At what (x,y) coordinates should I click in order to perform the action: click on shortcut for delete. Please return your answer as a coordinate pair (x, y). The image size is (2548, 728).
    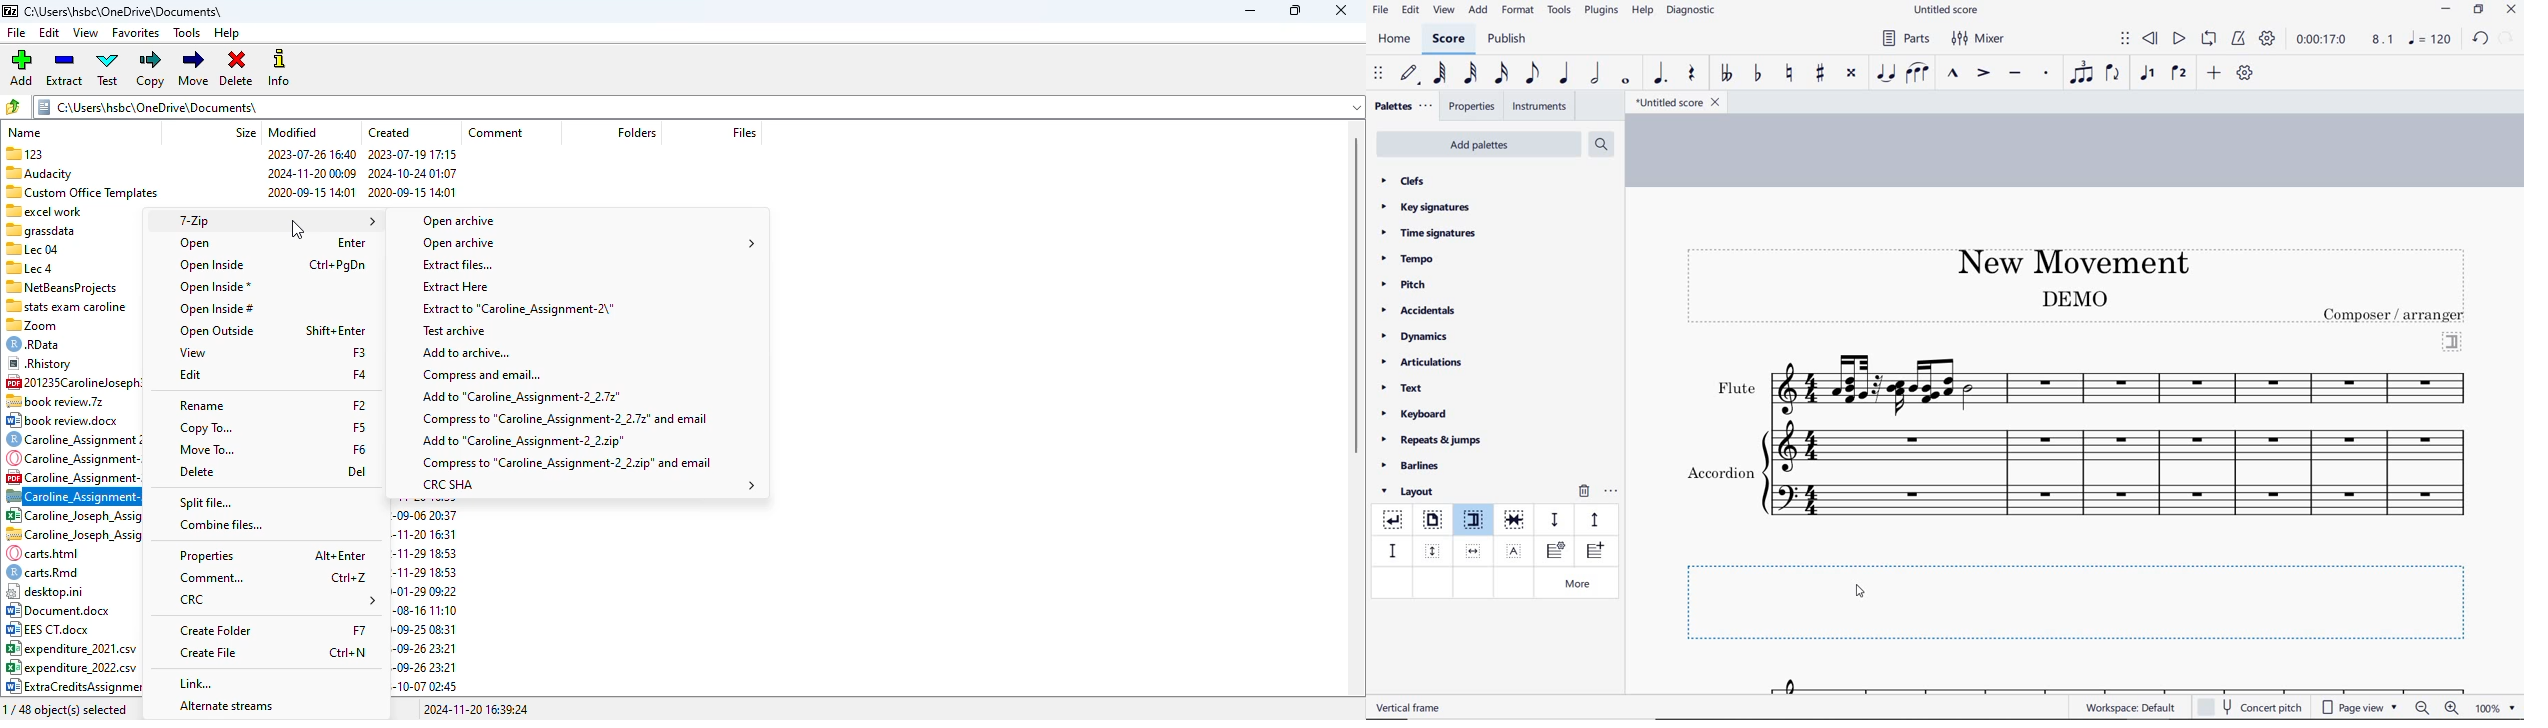
    Looking at the image, I should click on (357, 471).